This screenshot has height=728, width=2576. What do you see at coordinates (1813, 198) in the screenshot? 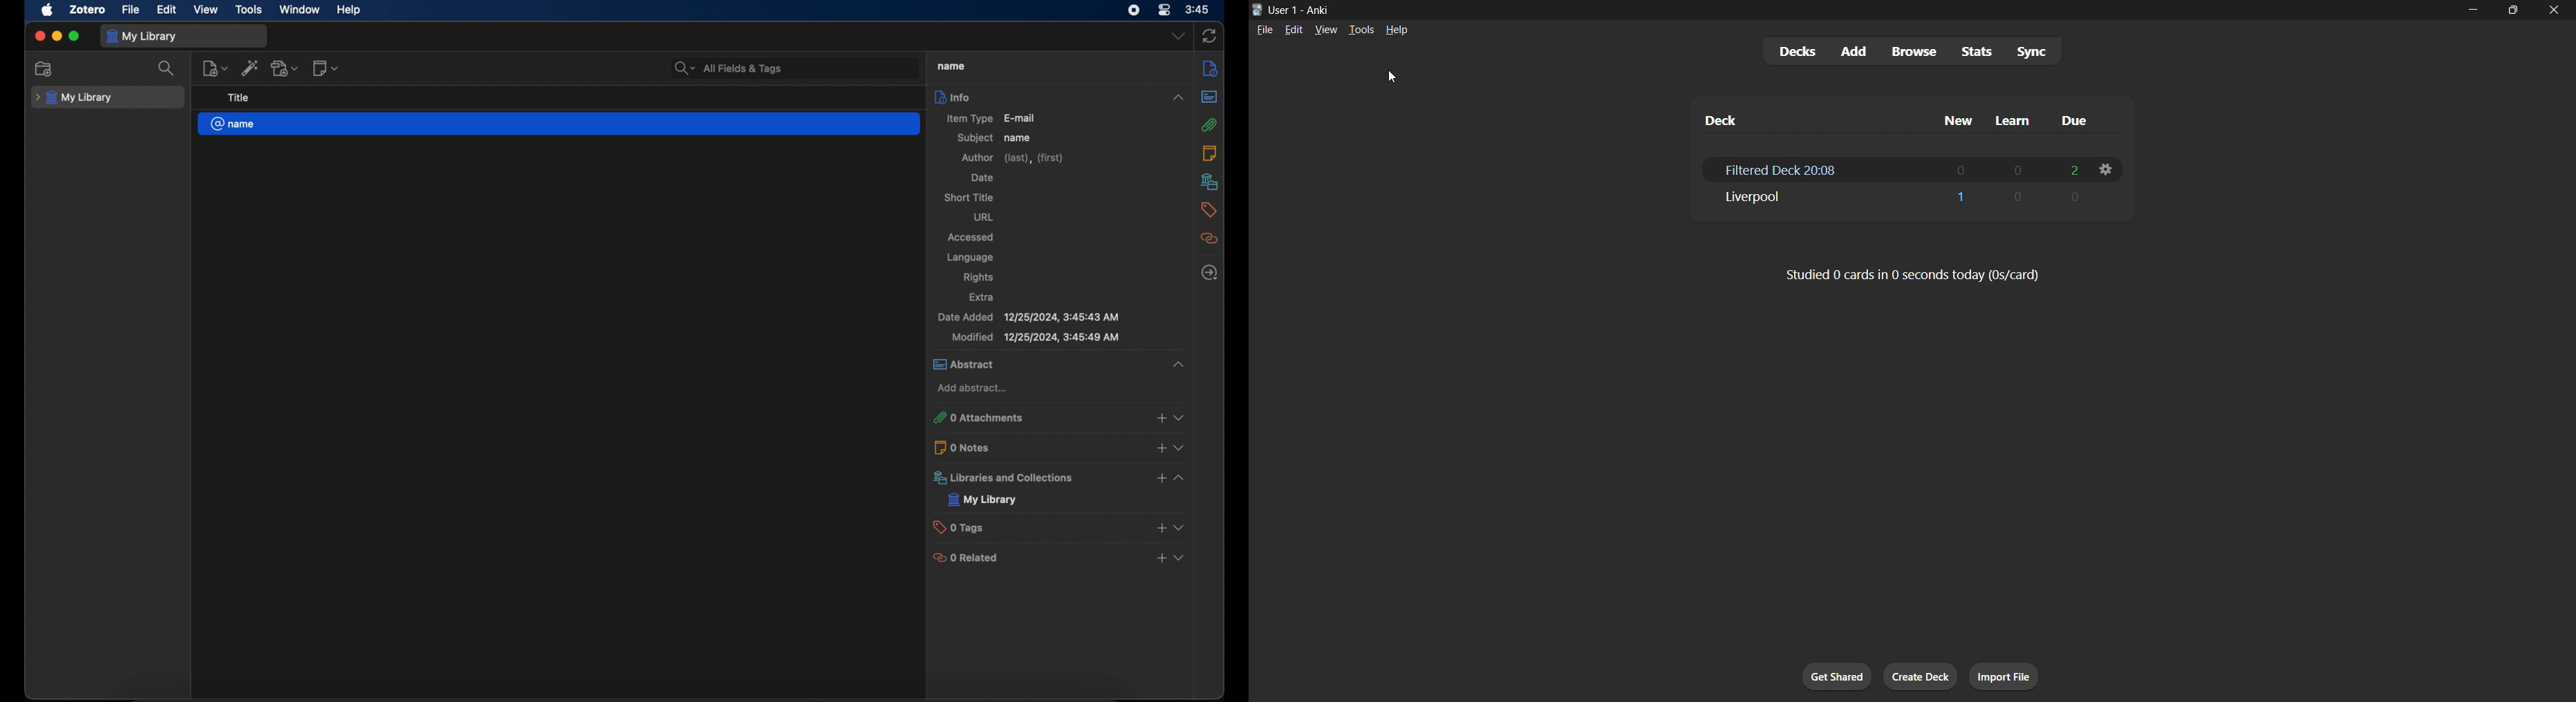
I see `Liverpool` at bounding box center [1813, 198].